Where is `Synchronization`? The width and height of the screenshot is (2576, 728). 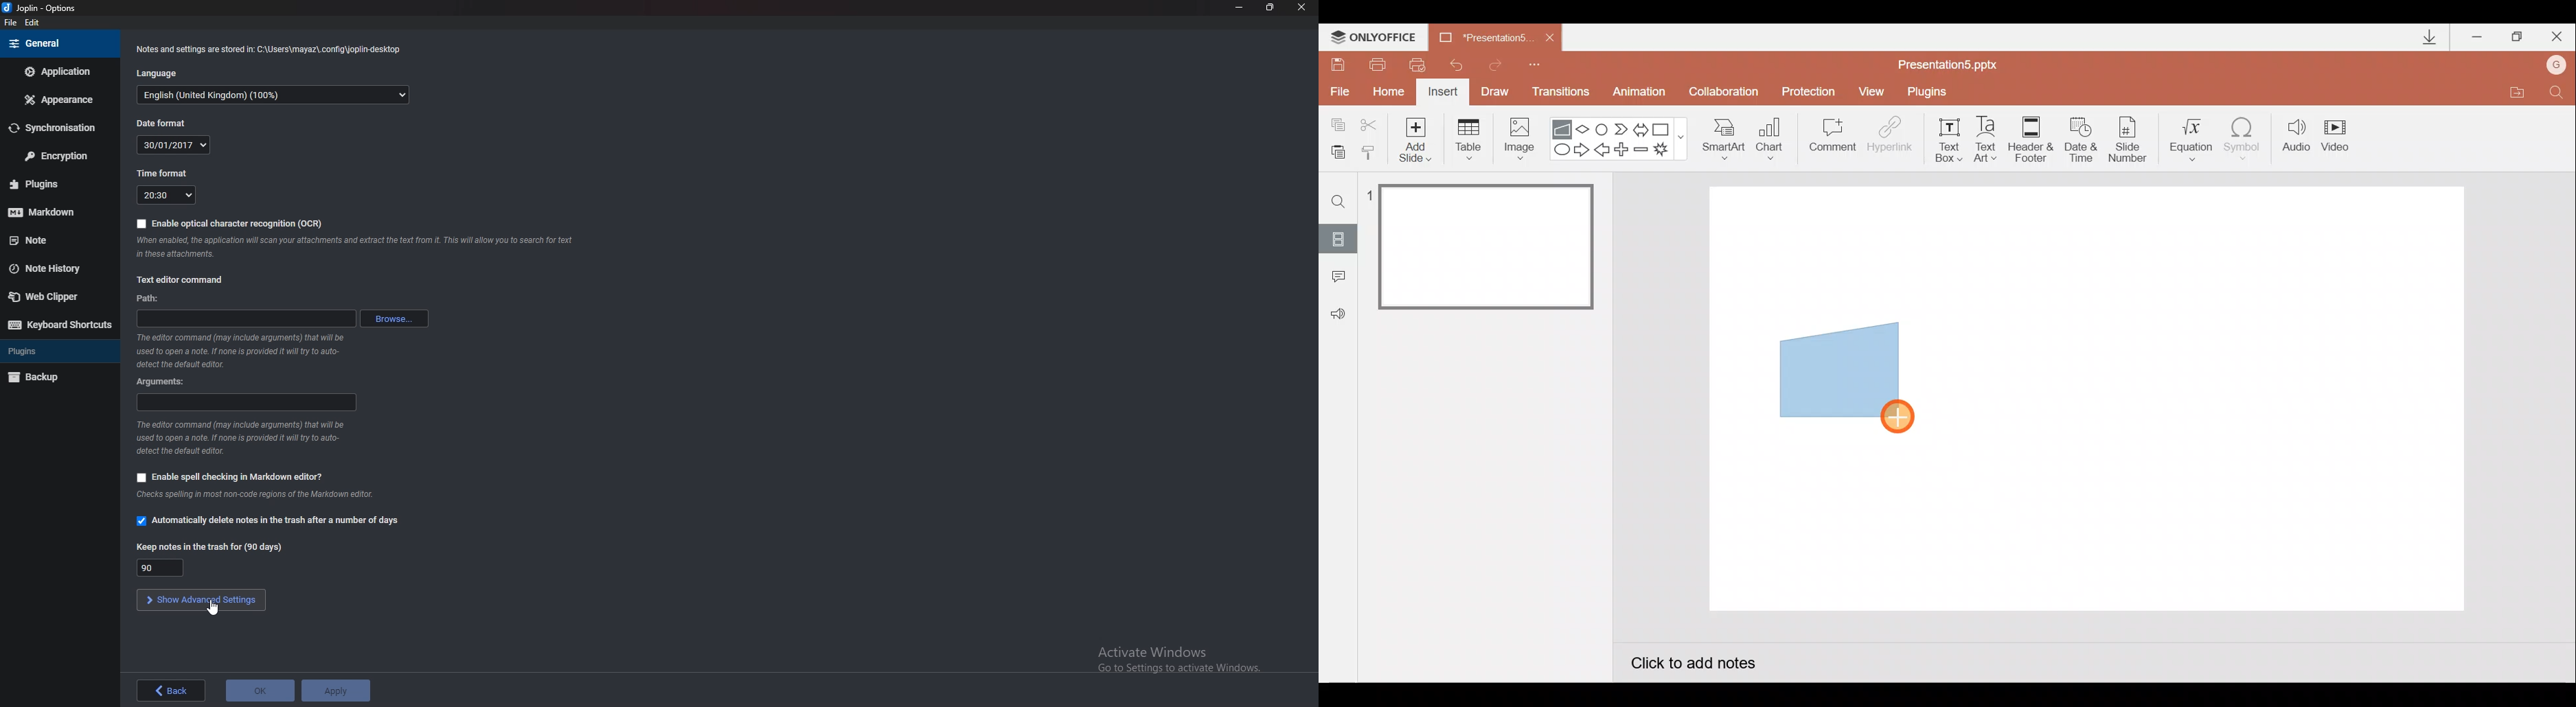 Synchronization is located at coordinates (58, 128).